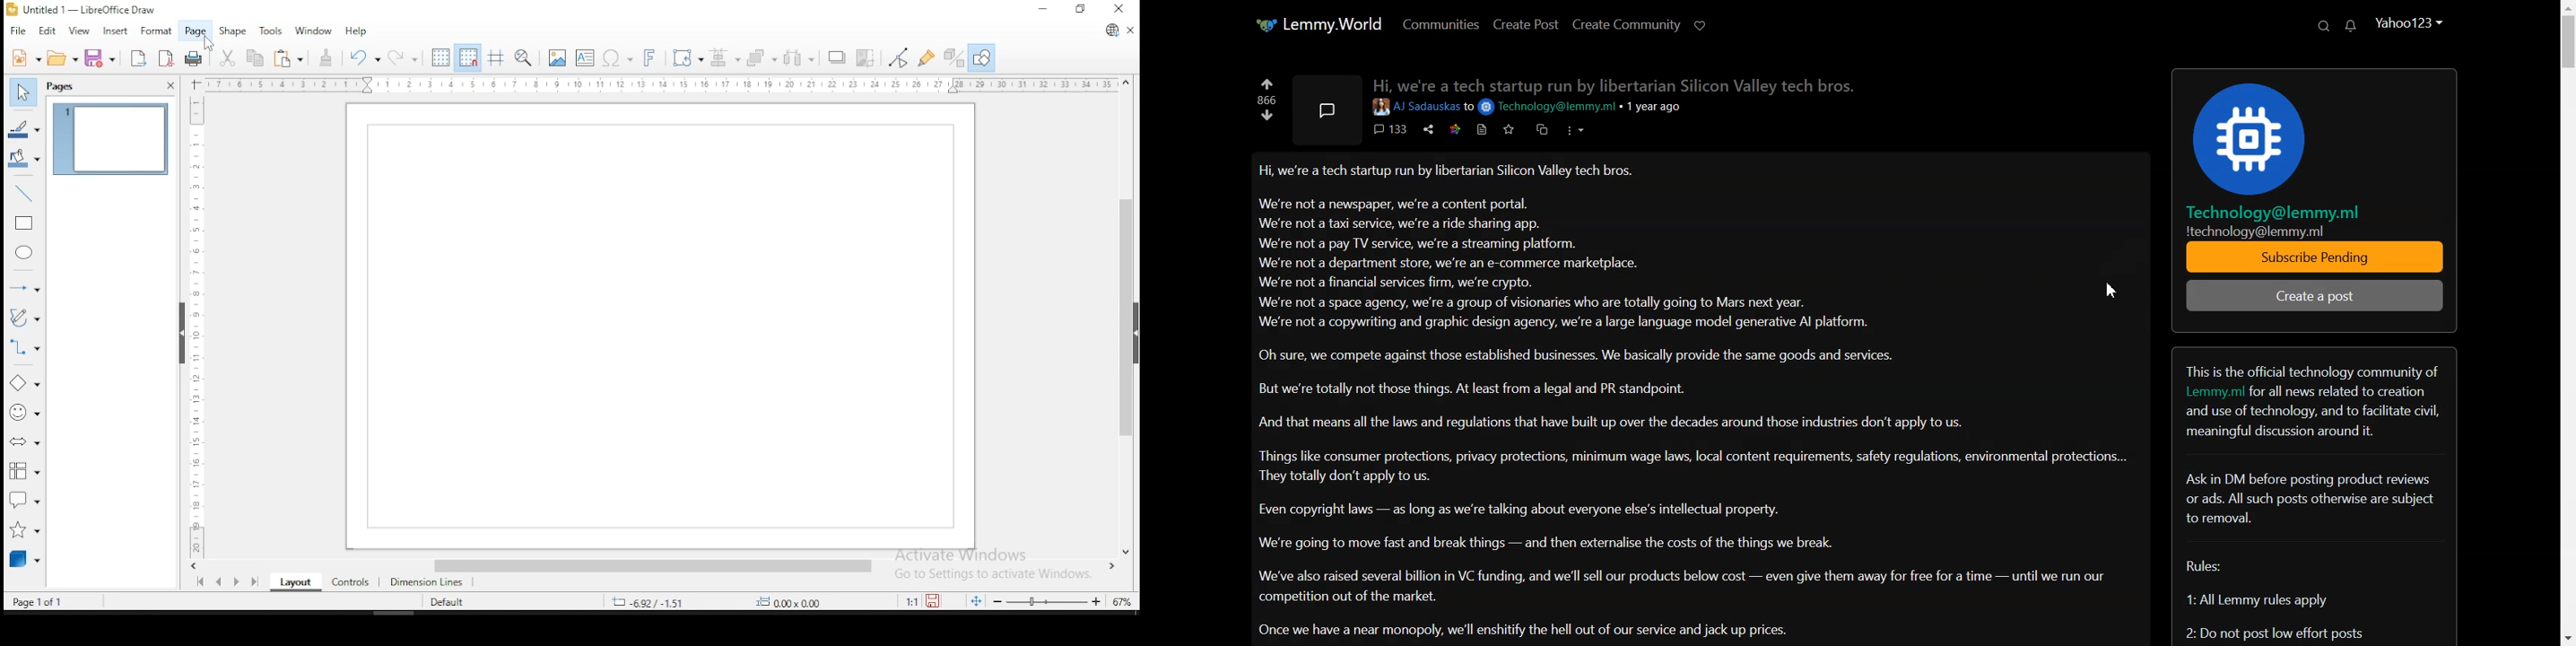 The image size is (2576, 672). Describe the element at coordinates (2320, 258) in the screenshot. I see `Subscribe Pending` at that location.